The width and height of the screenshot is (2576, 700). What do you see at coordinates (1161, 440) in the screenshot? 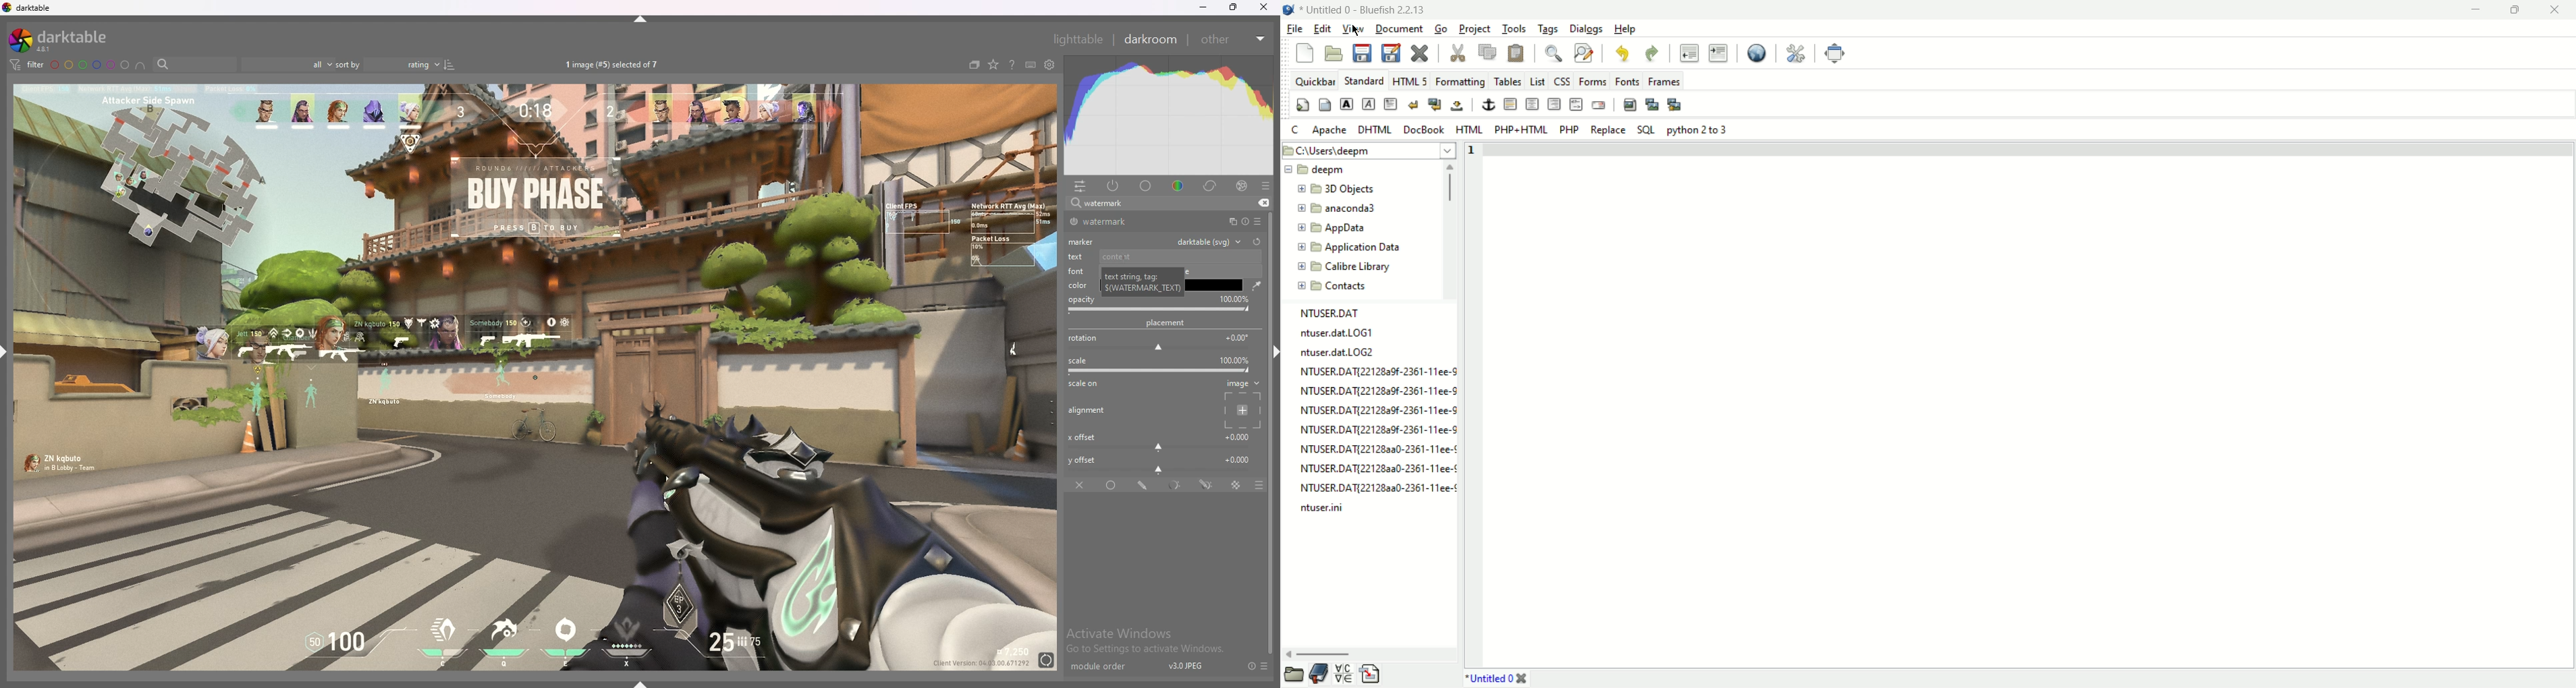
I see `xoffset` at bounding box center [1161, 440].